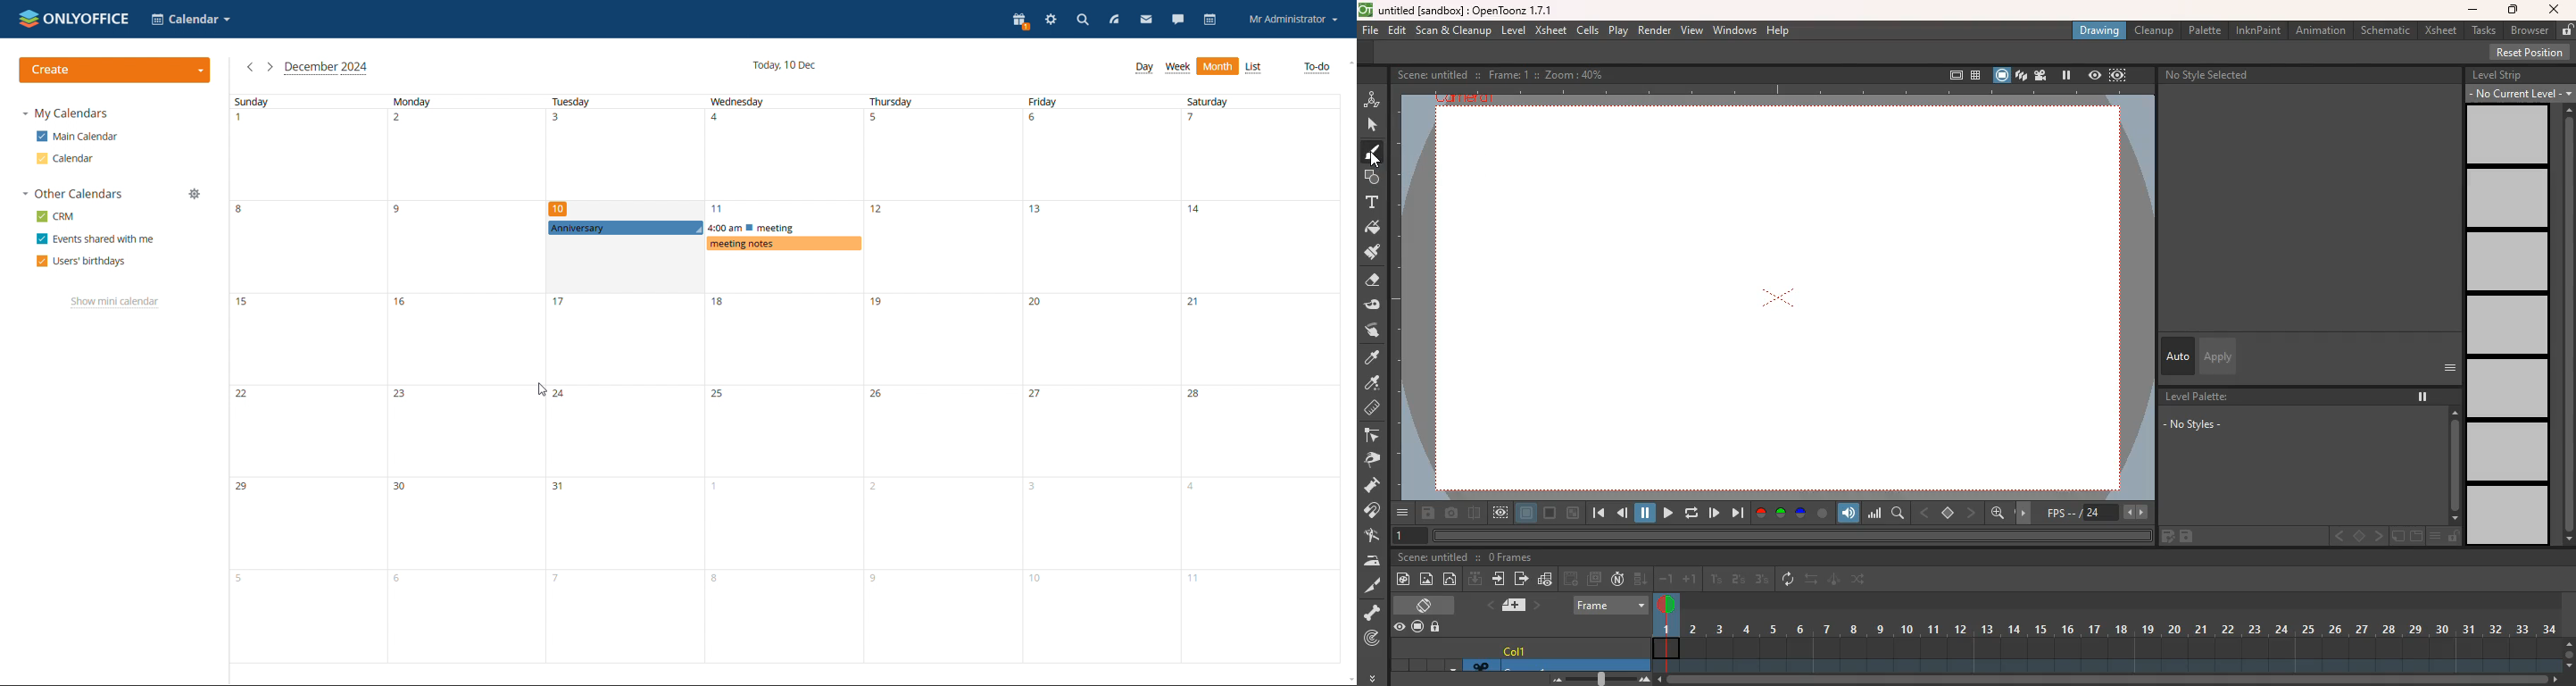 The image size is (2576, 700). What do you see at coordinates (1375, 160) in the screenshot?
I see `Cursor` at bounding box center [1375, 160].